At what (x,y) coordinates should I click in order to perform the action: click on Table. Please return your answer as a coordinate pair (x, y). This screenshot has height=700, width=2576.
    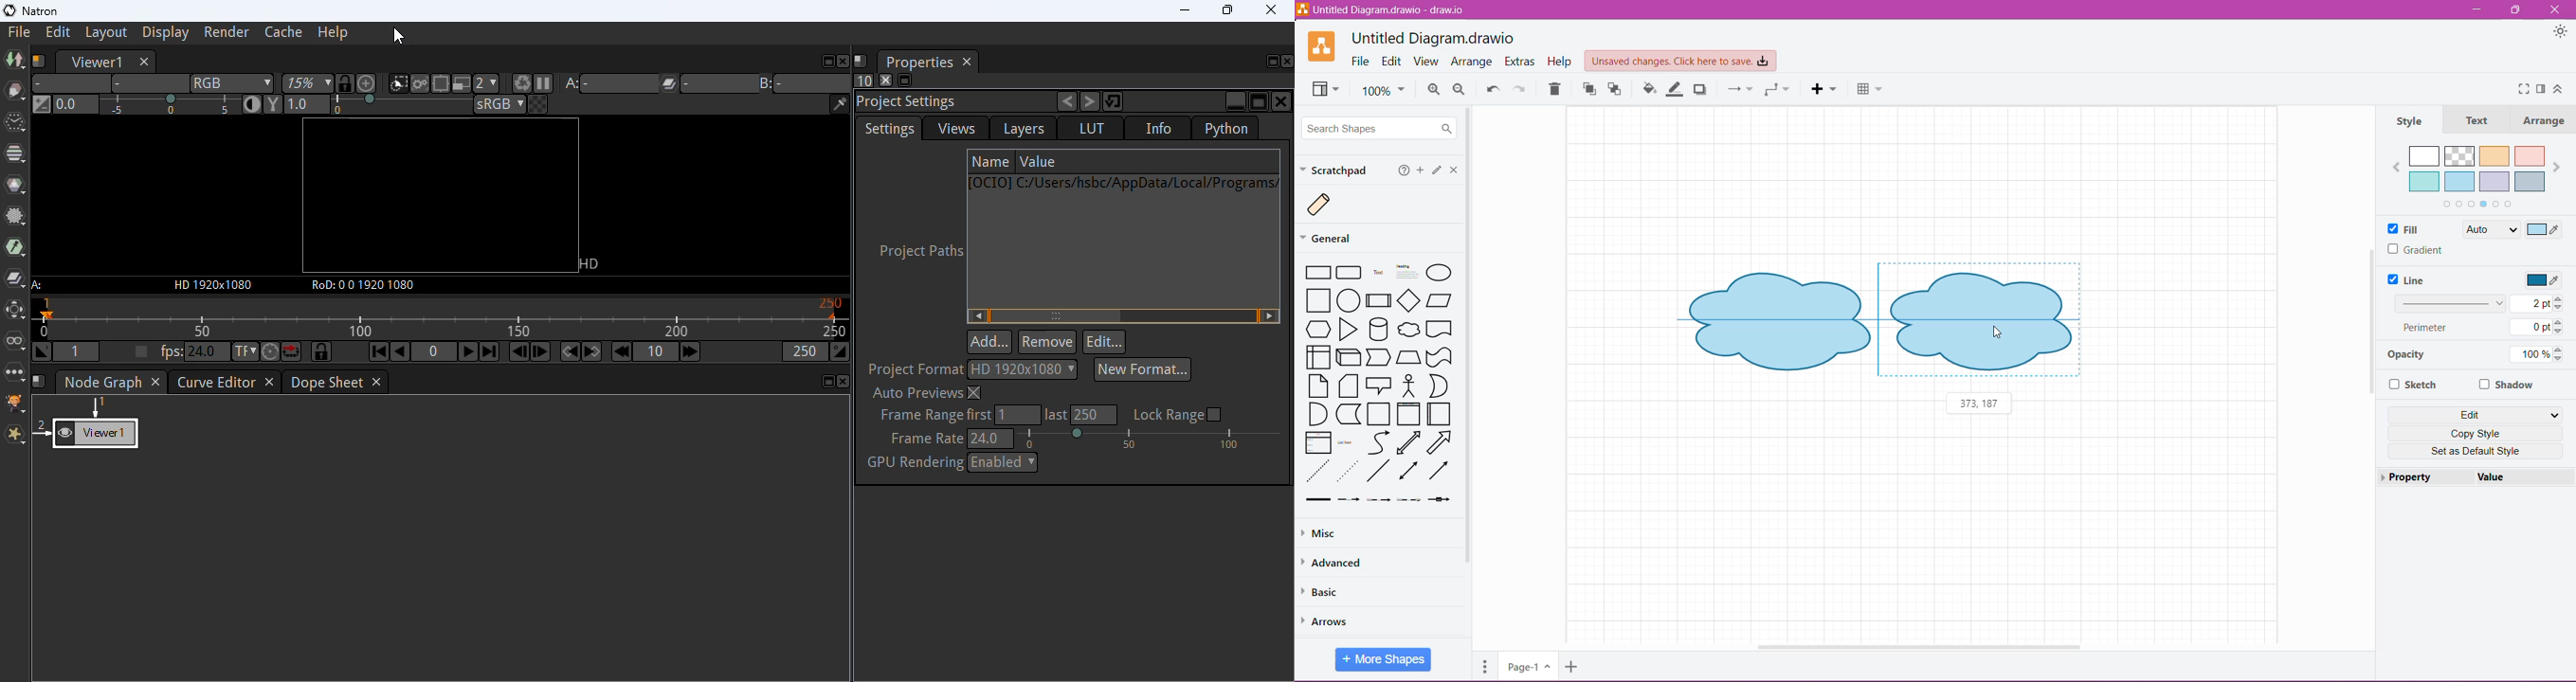
    Looking at the image, I should click on (1870, 89).